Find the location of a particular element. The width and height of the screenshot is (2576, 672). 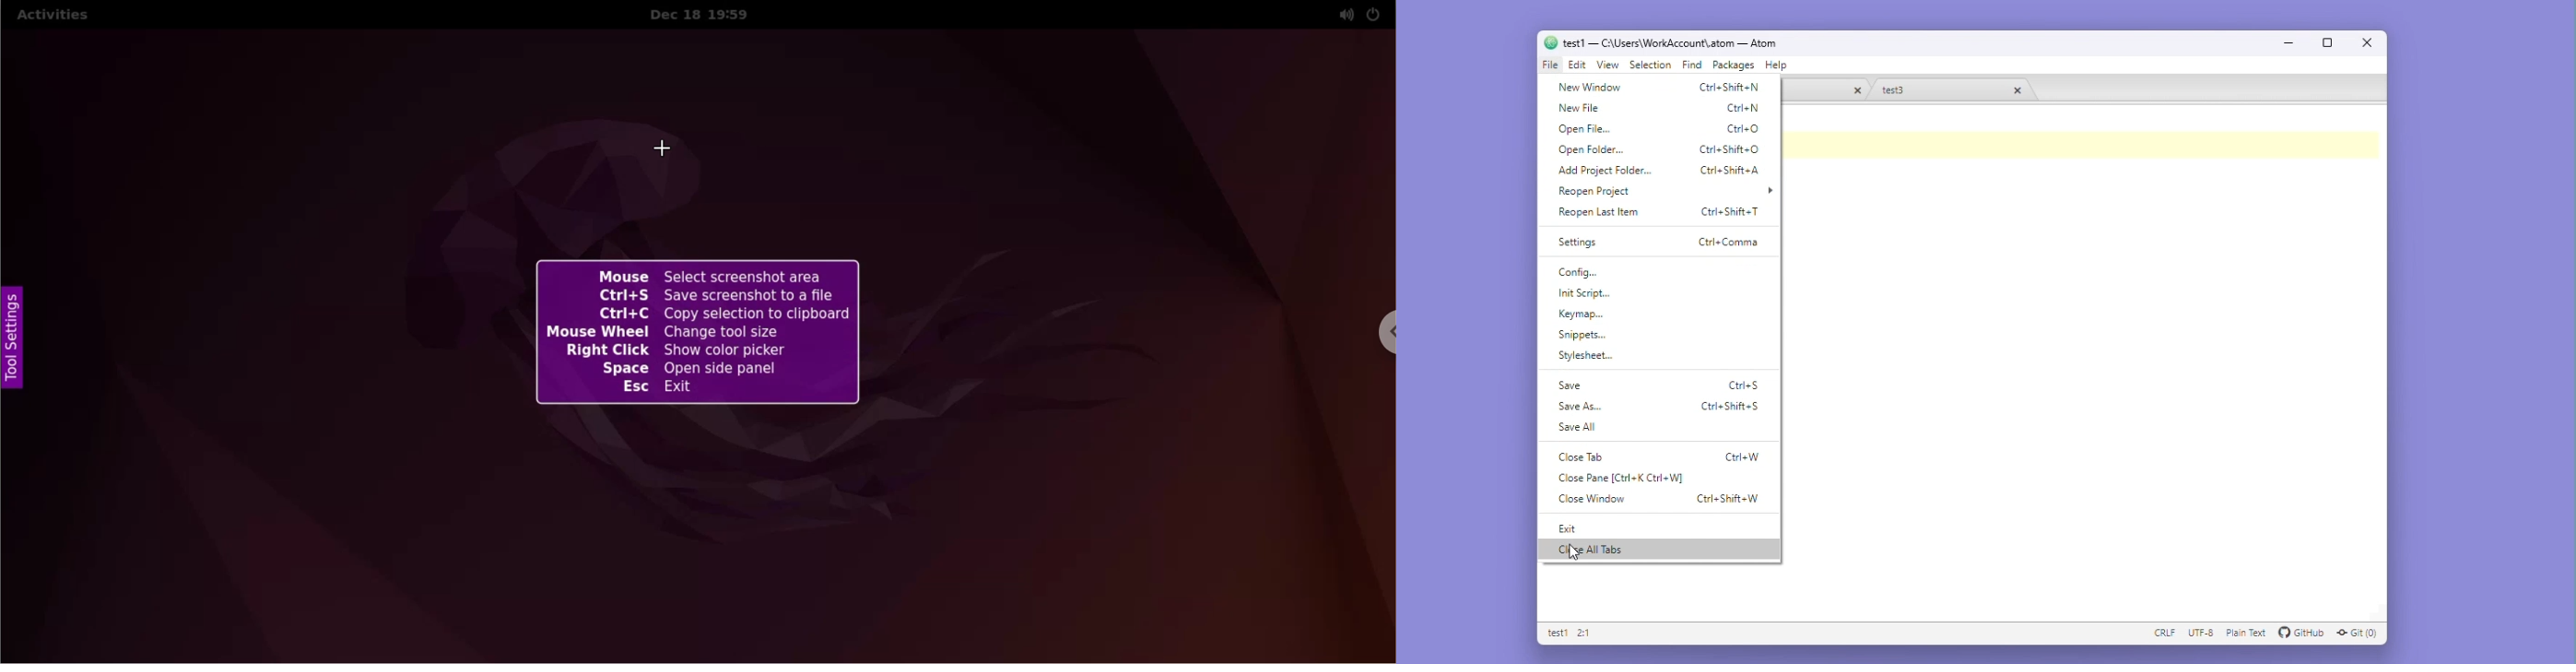

Help is located at coordinates (1775, 65).